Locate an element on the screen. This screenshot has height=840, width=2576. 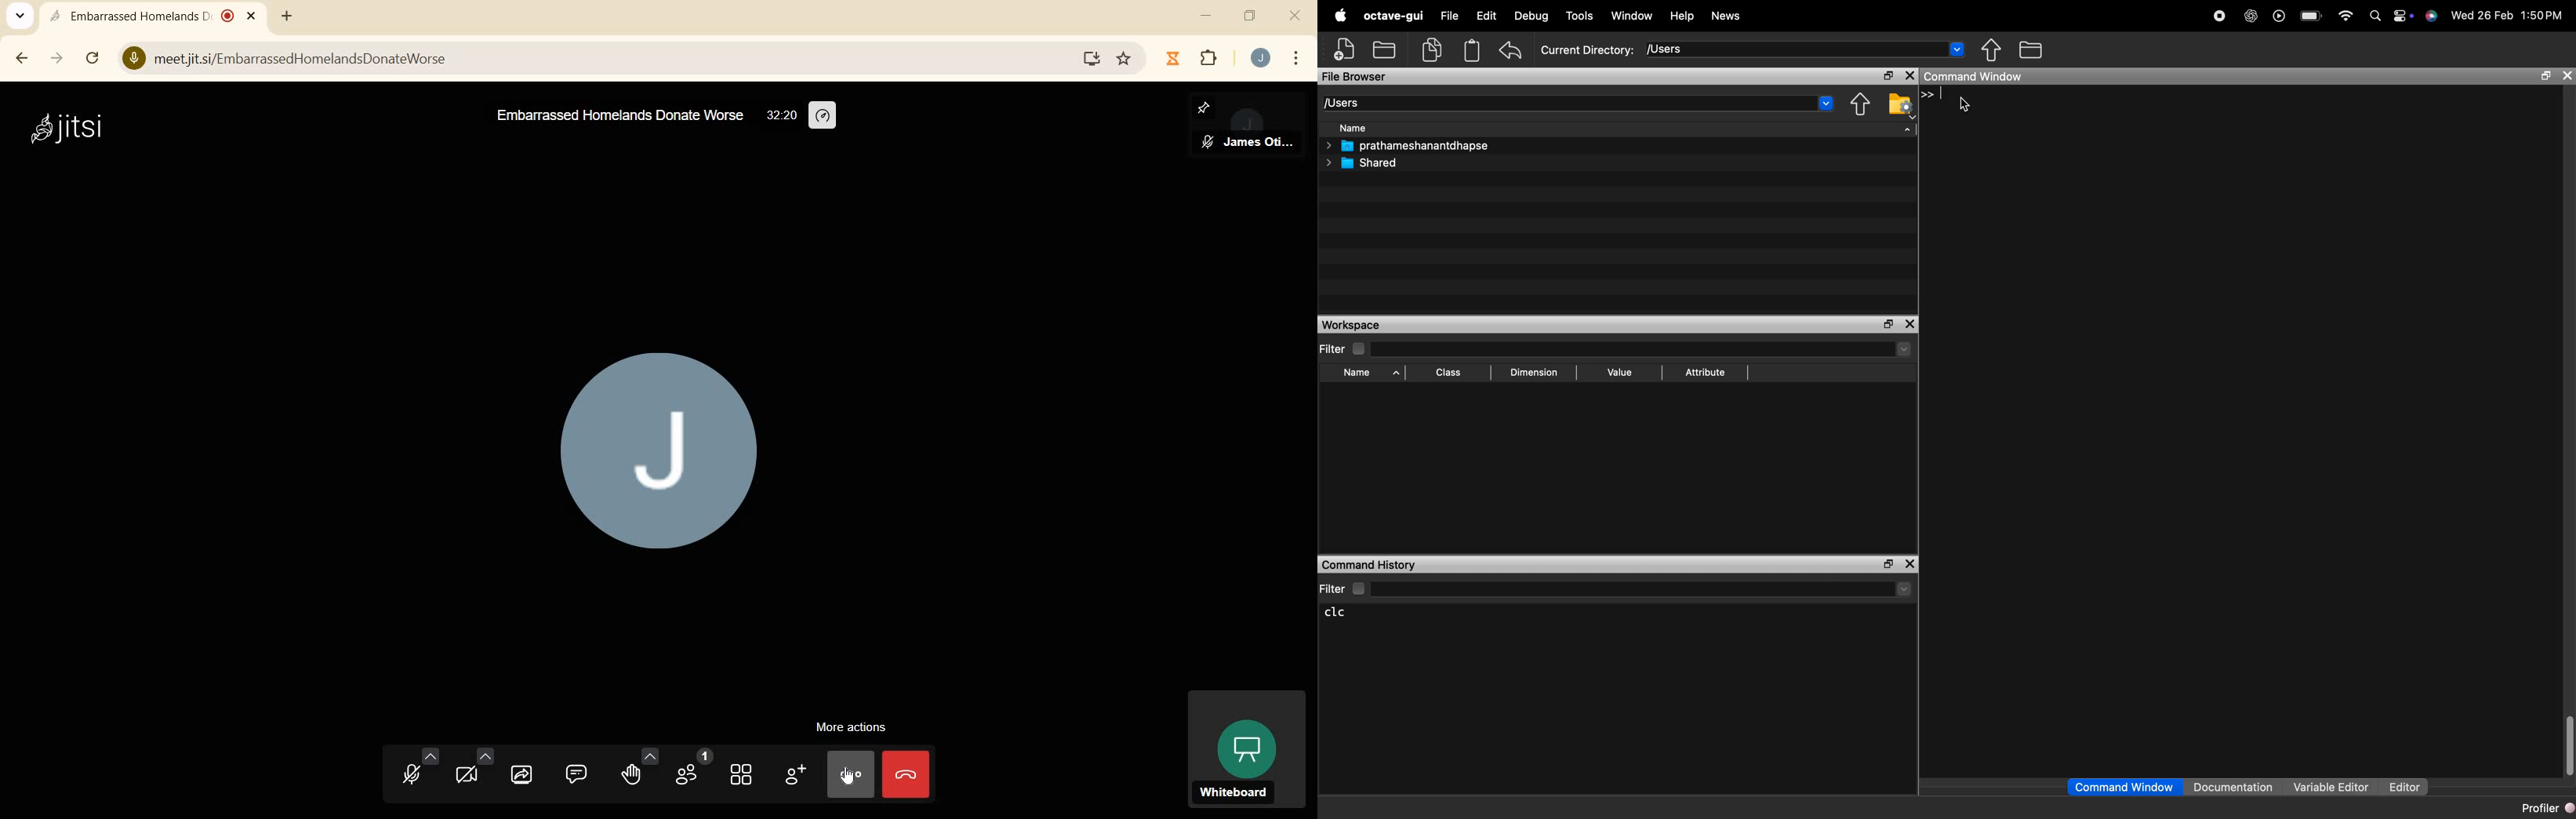
toggle tile view is located at coordinates (739, 776).